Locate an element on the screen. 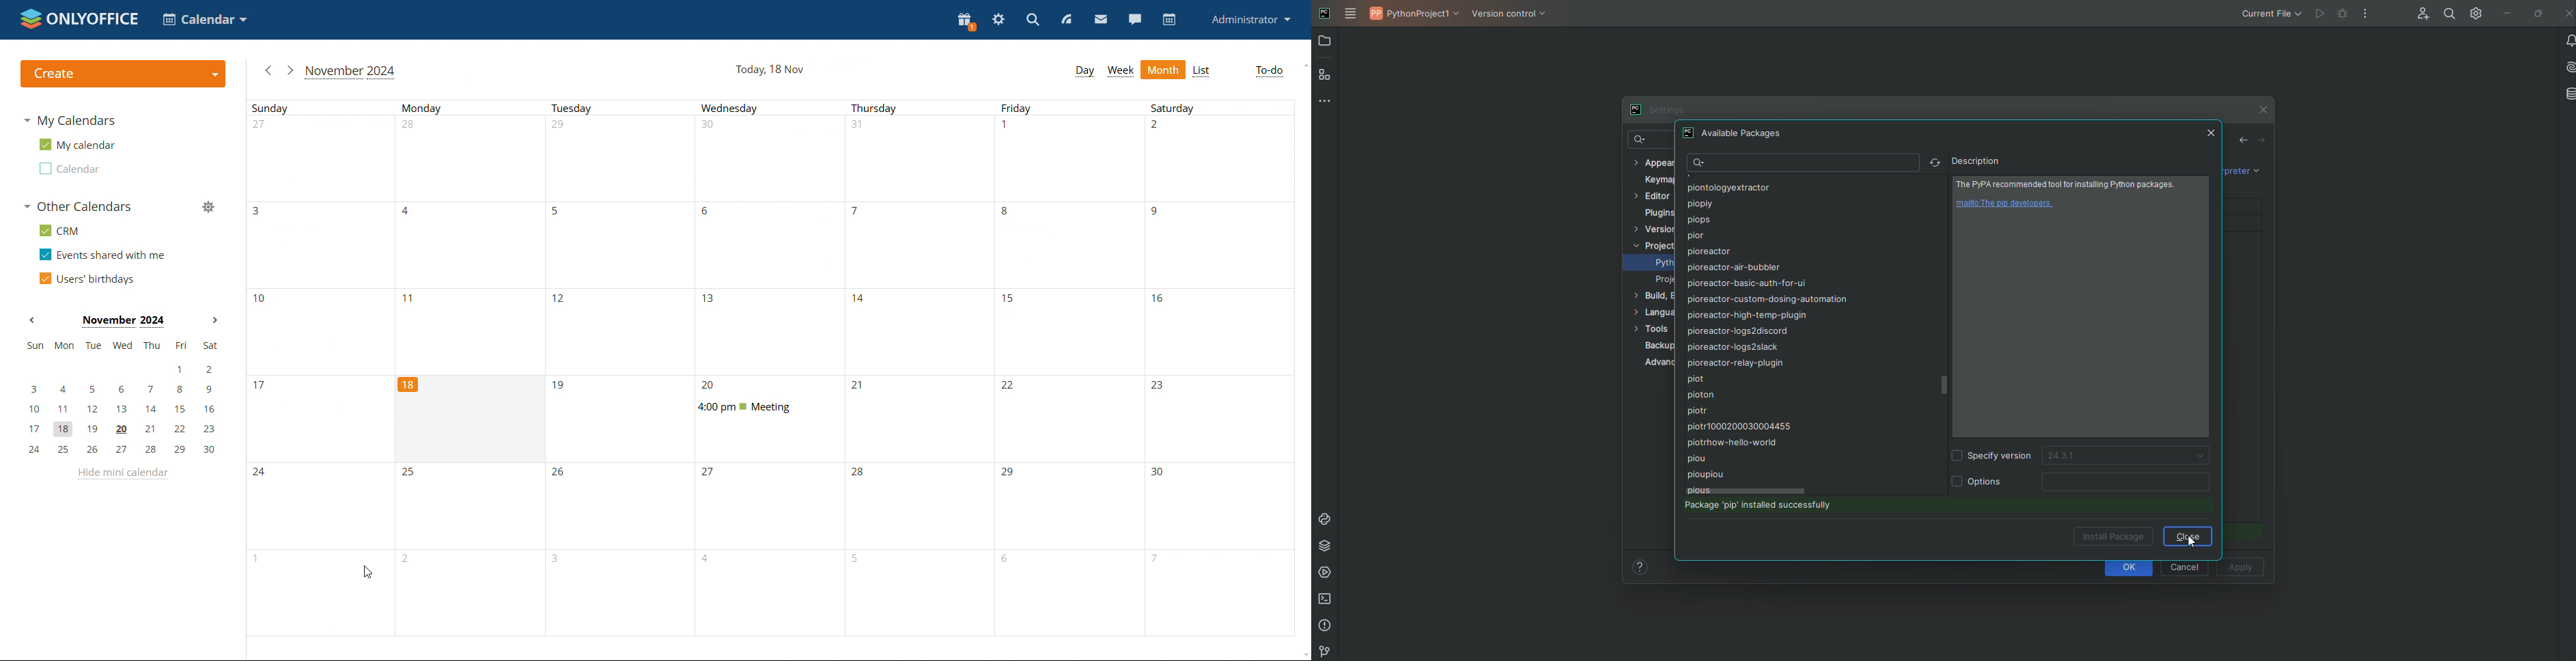 The height and width of the screenshot is (672, 2576). Database is located at coordinates (2568, 92).